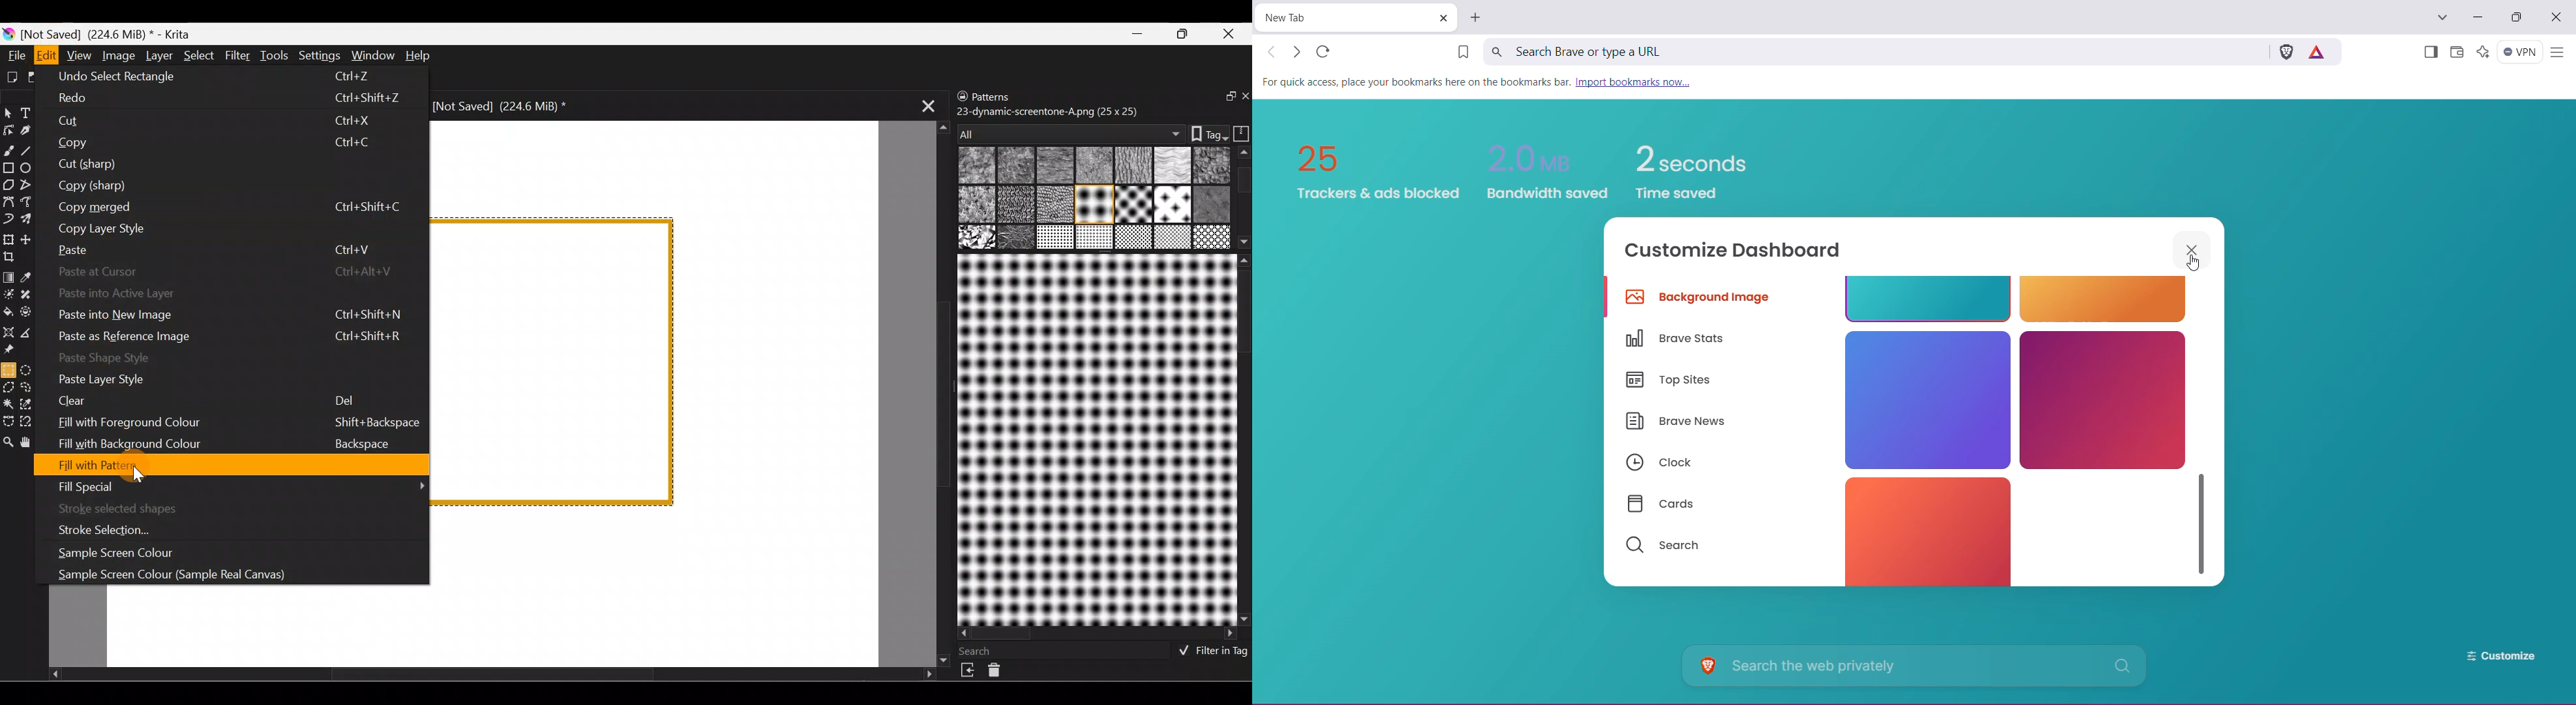 This screenshot has width=2576, height=728. I want to click on Scroll bar, so click(1245, 198).